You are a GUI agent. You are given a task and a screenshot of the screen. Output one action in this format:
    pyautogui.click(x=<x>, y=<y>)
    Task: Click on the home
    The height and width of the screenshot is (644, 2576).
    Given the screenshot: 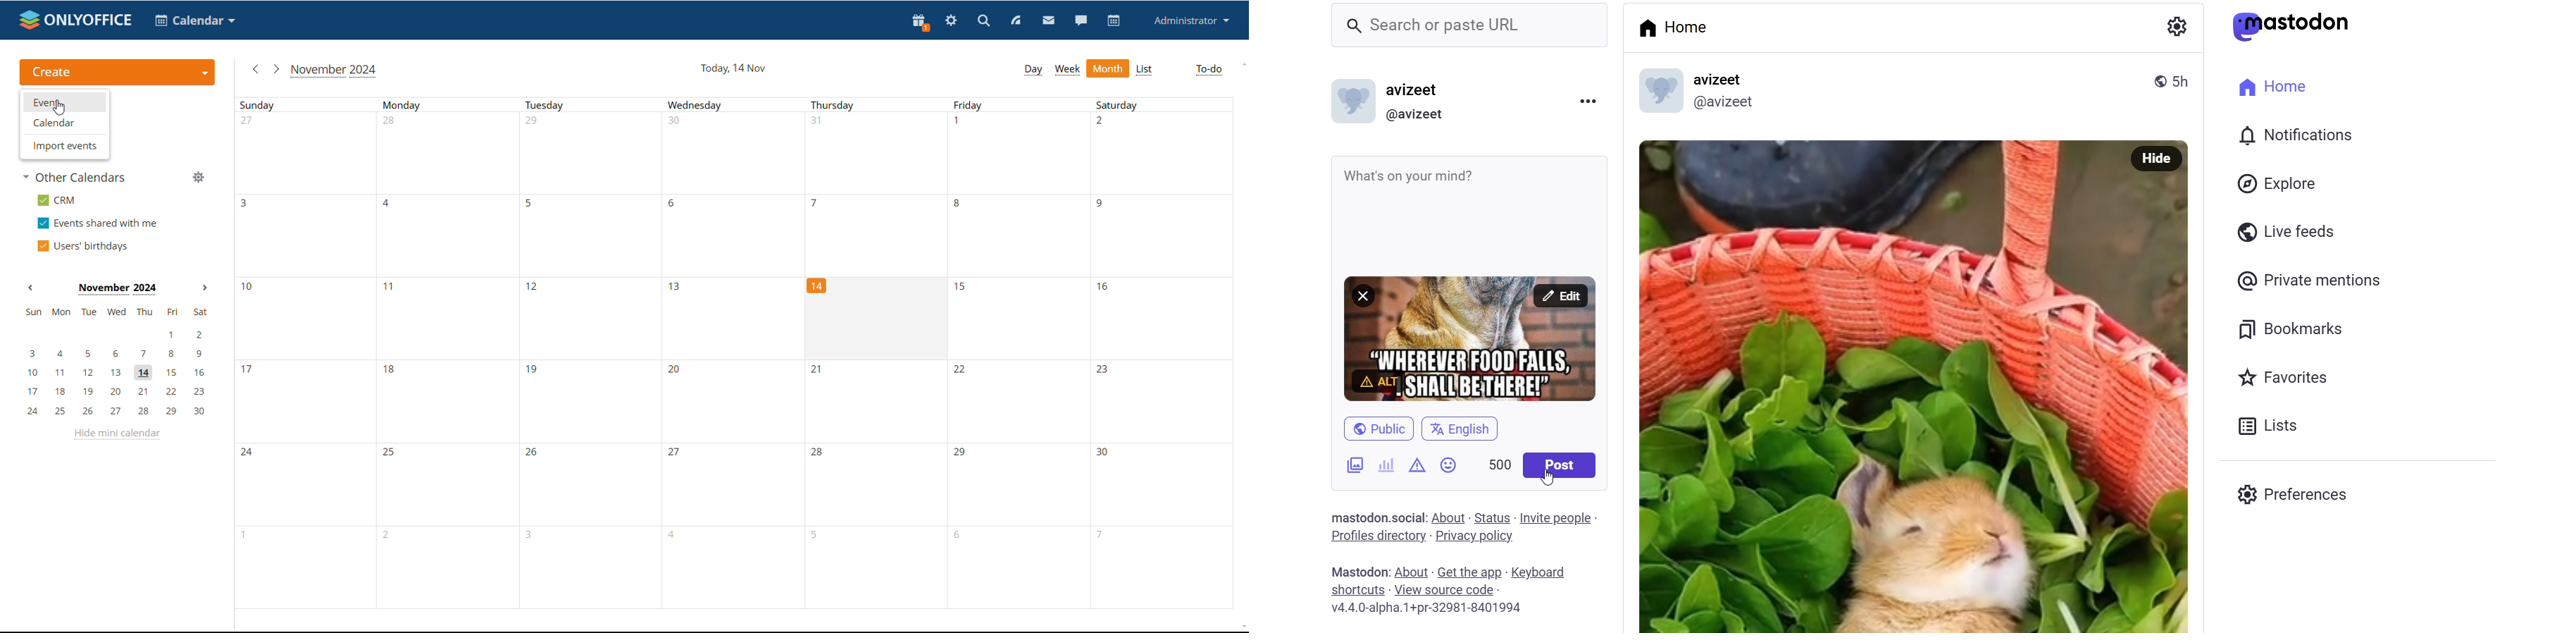 What is the action you would take?
    pyautogui.click(x=2277, y=86)
    